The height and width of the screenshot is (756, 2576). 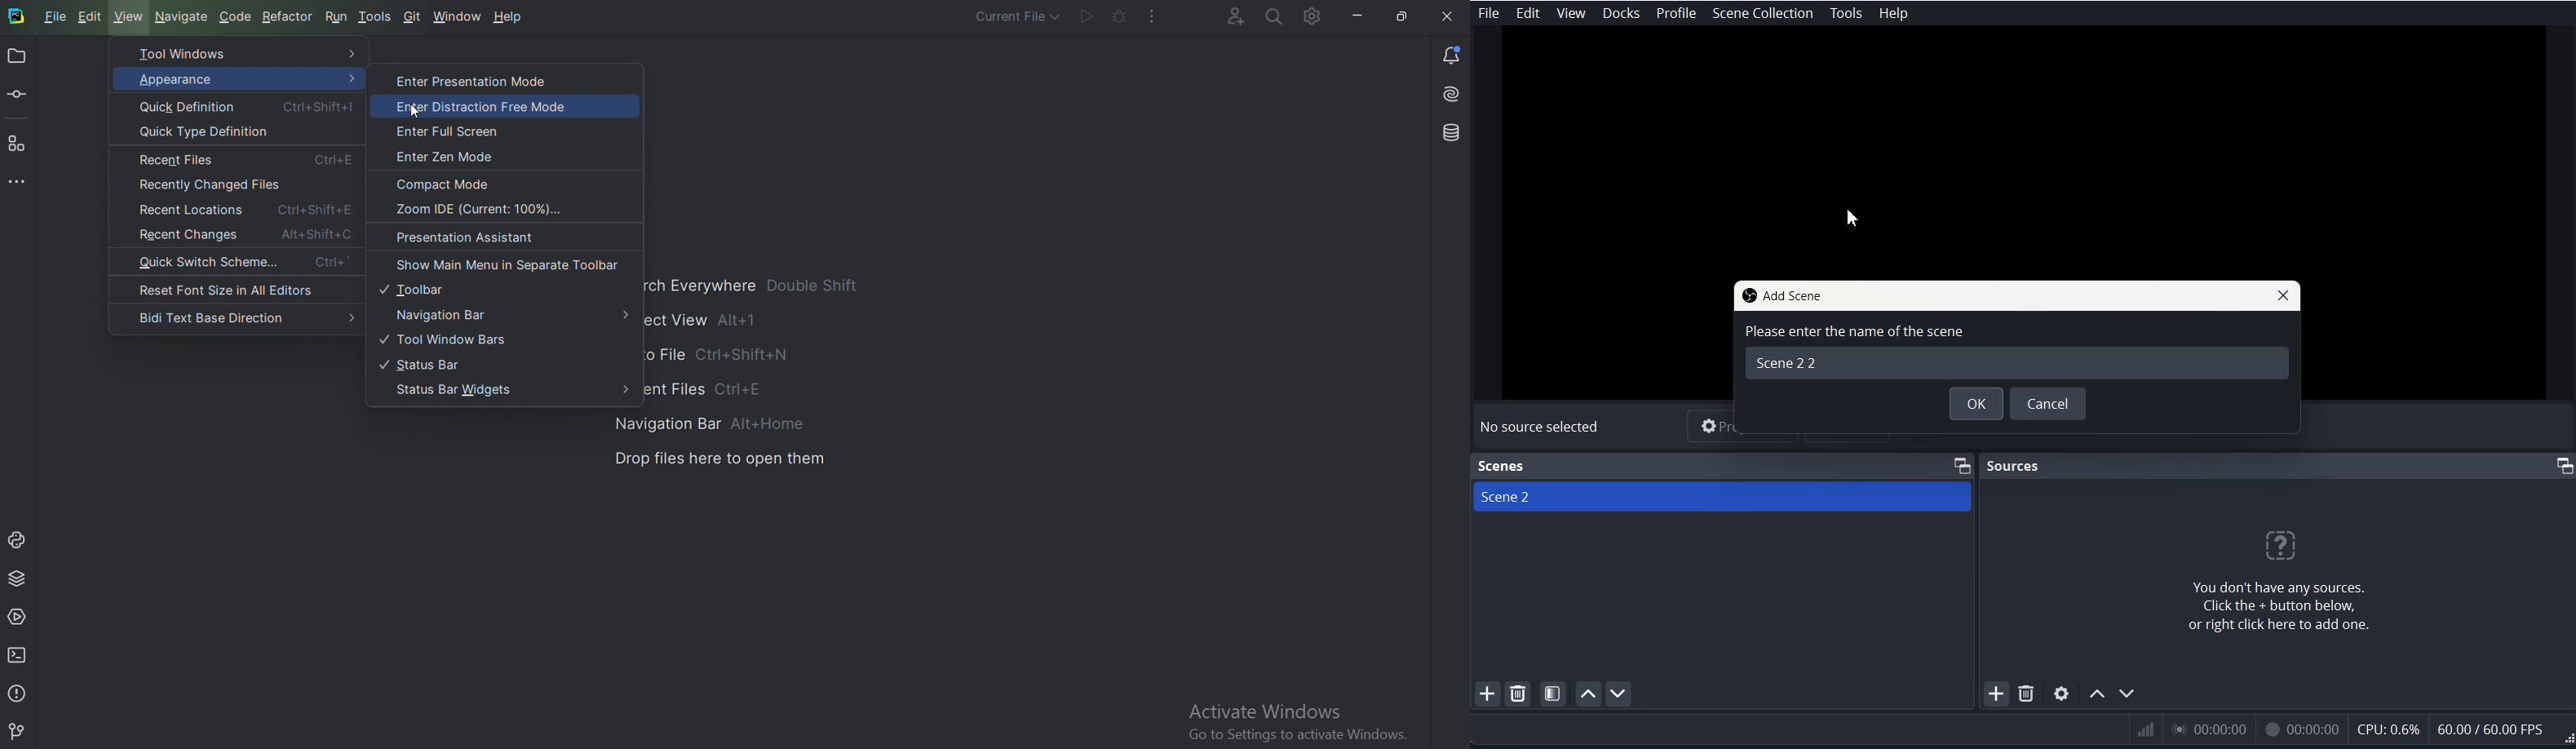 I want to click on Sources, so click(x=2014, y=464).